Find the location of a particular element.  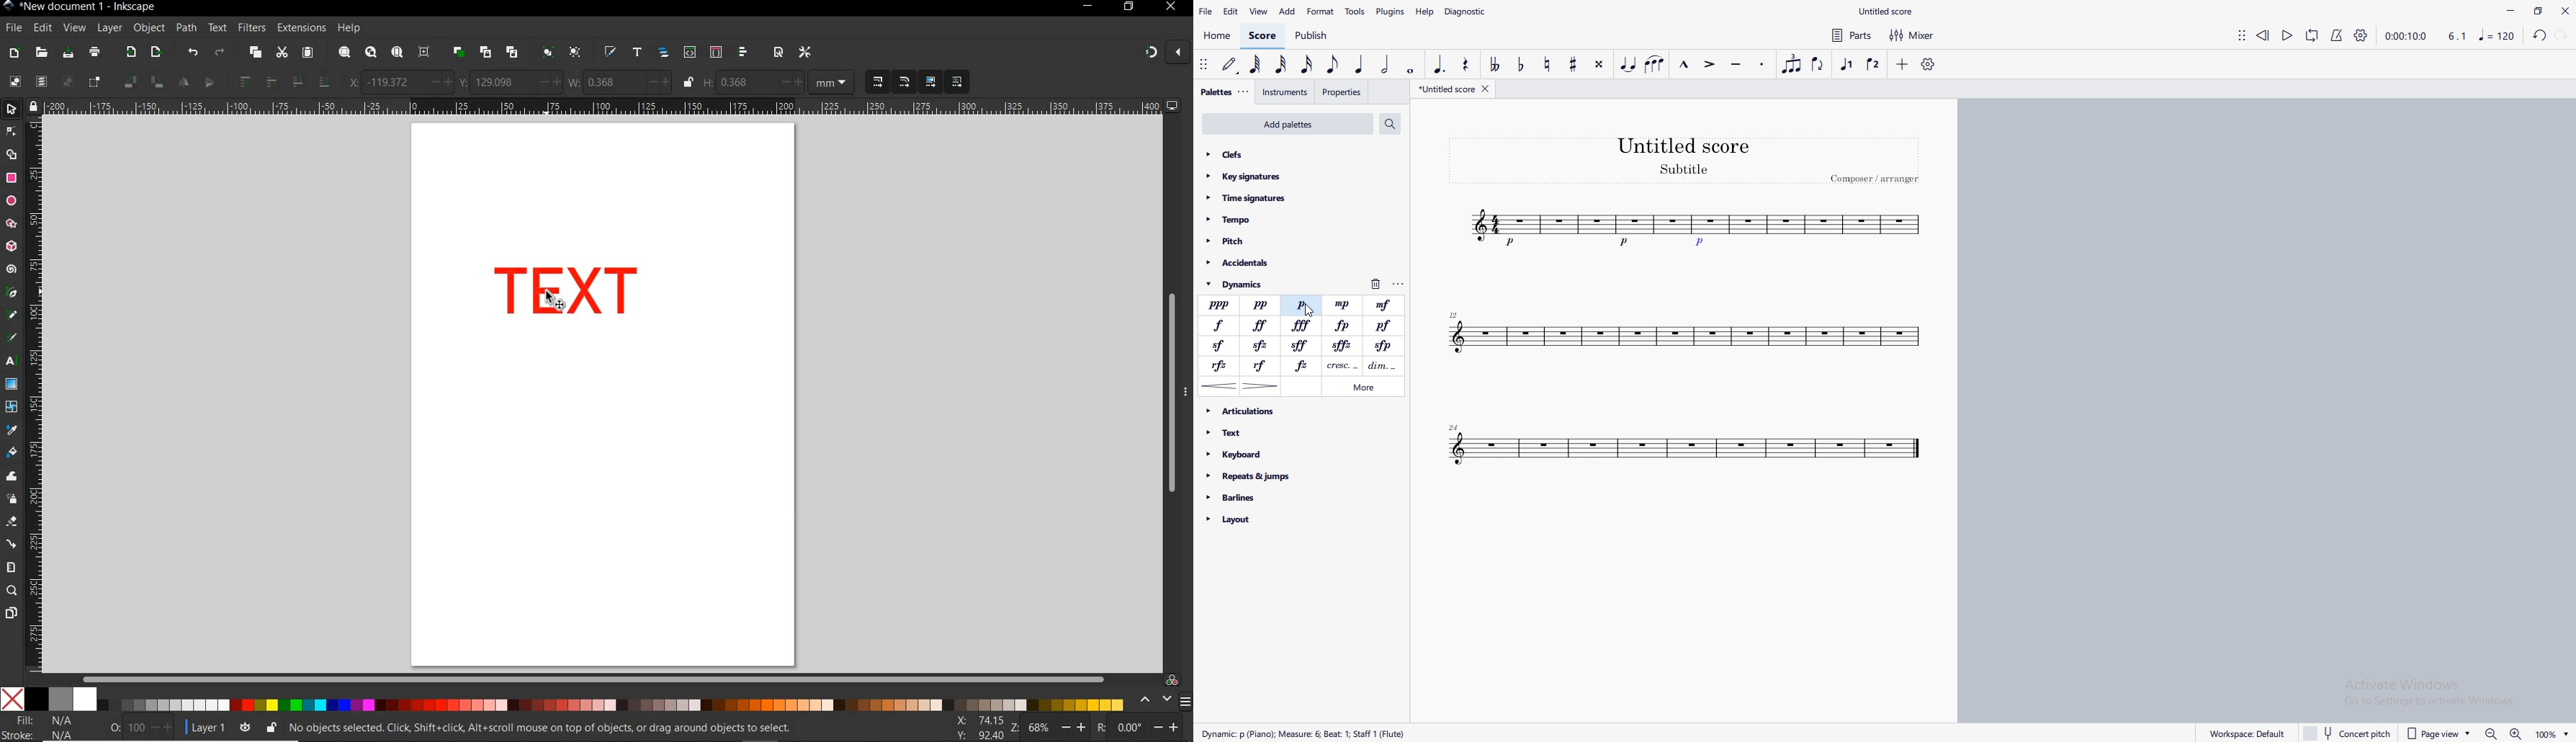

pianississimo is located at coordinates (1218, 305).